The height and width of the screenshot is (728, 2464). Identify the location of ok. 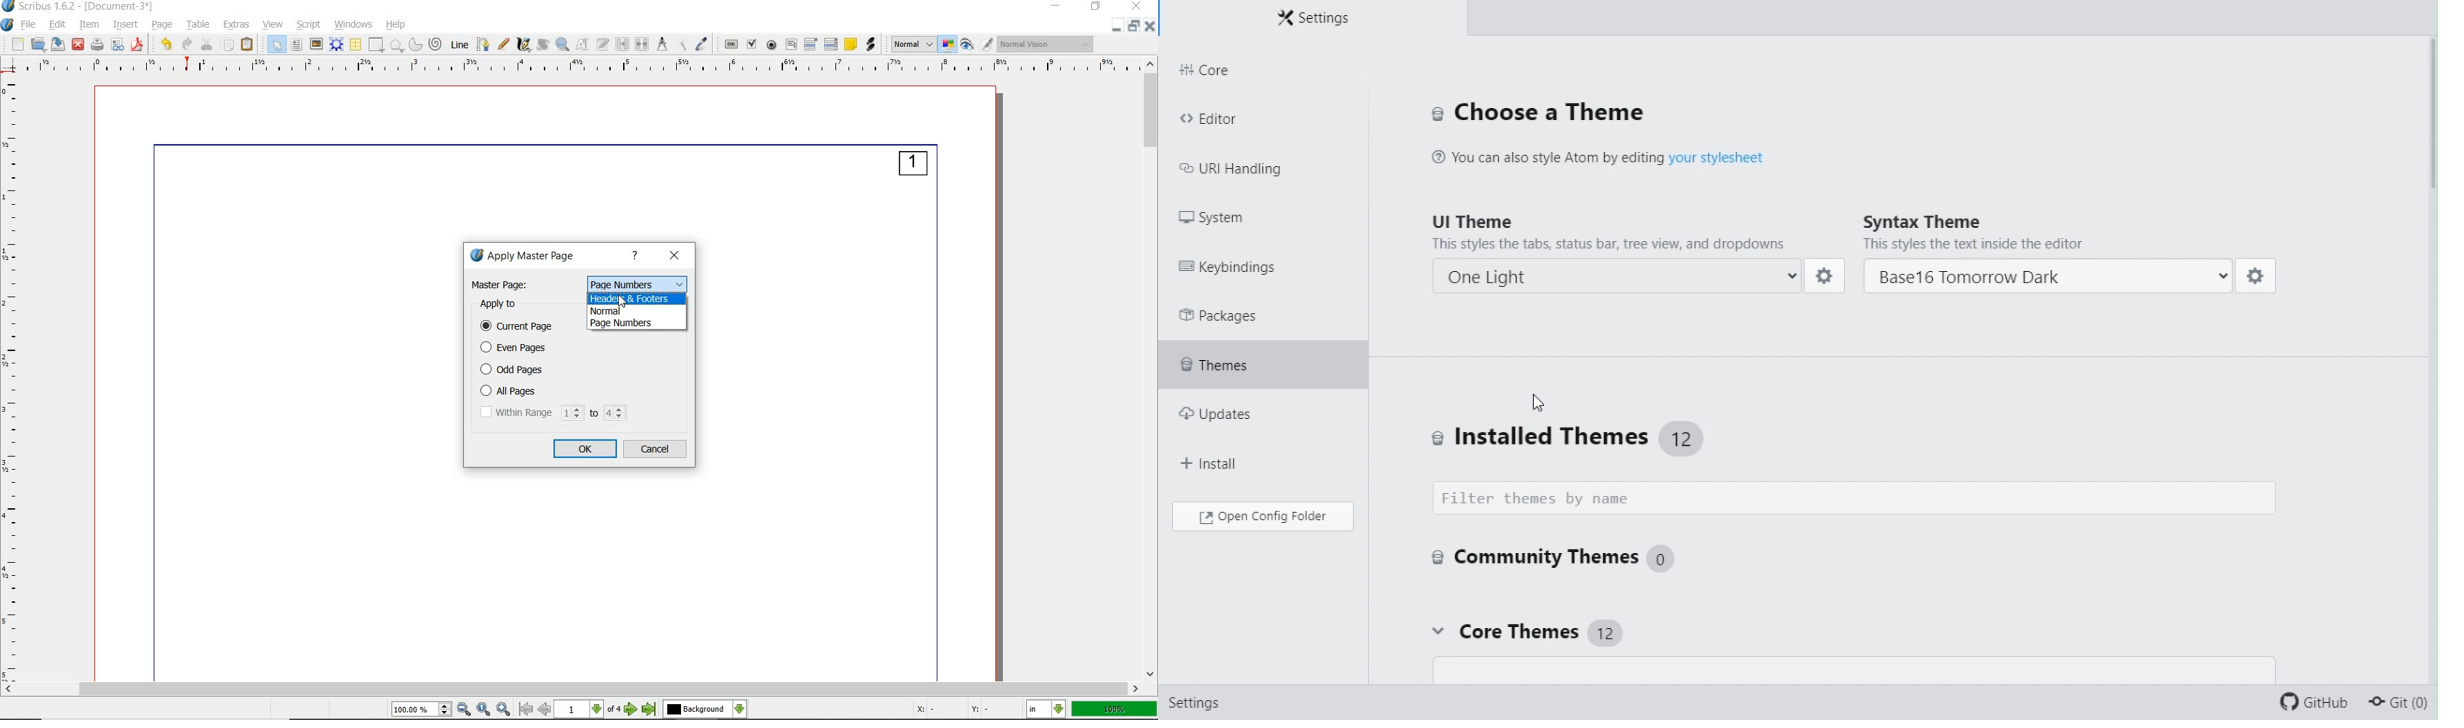
(587, 449).